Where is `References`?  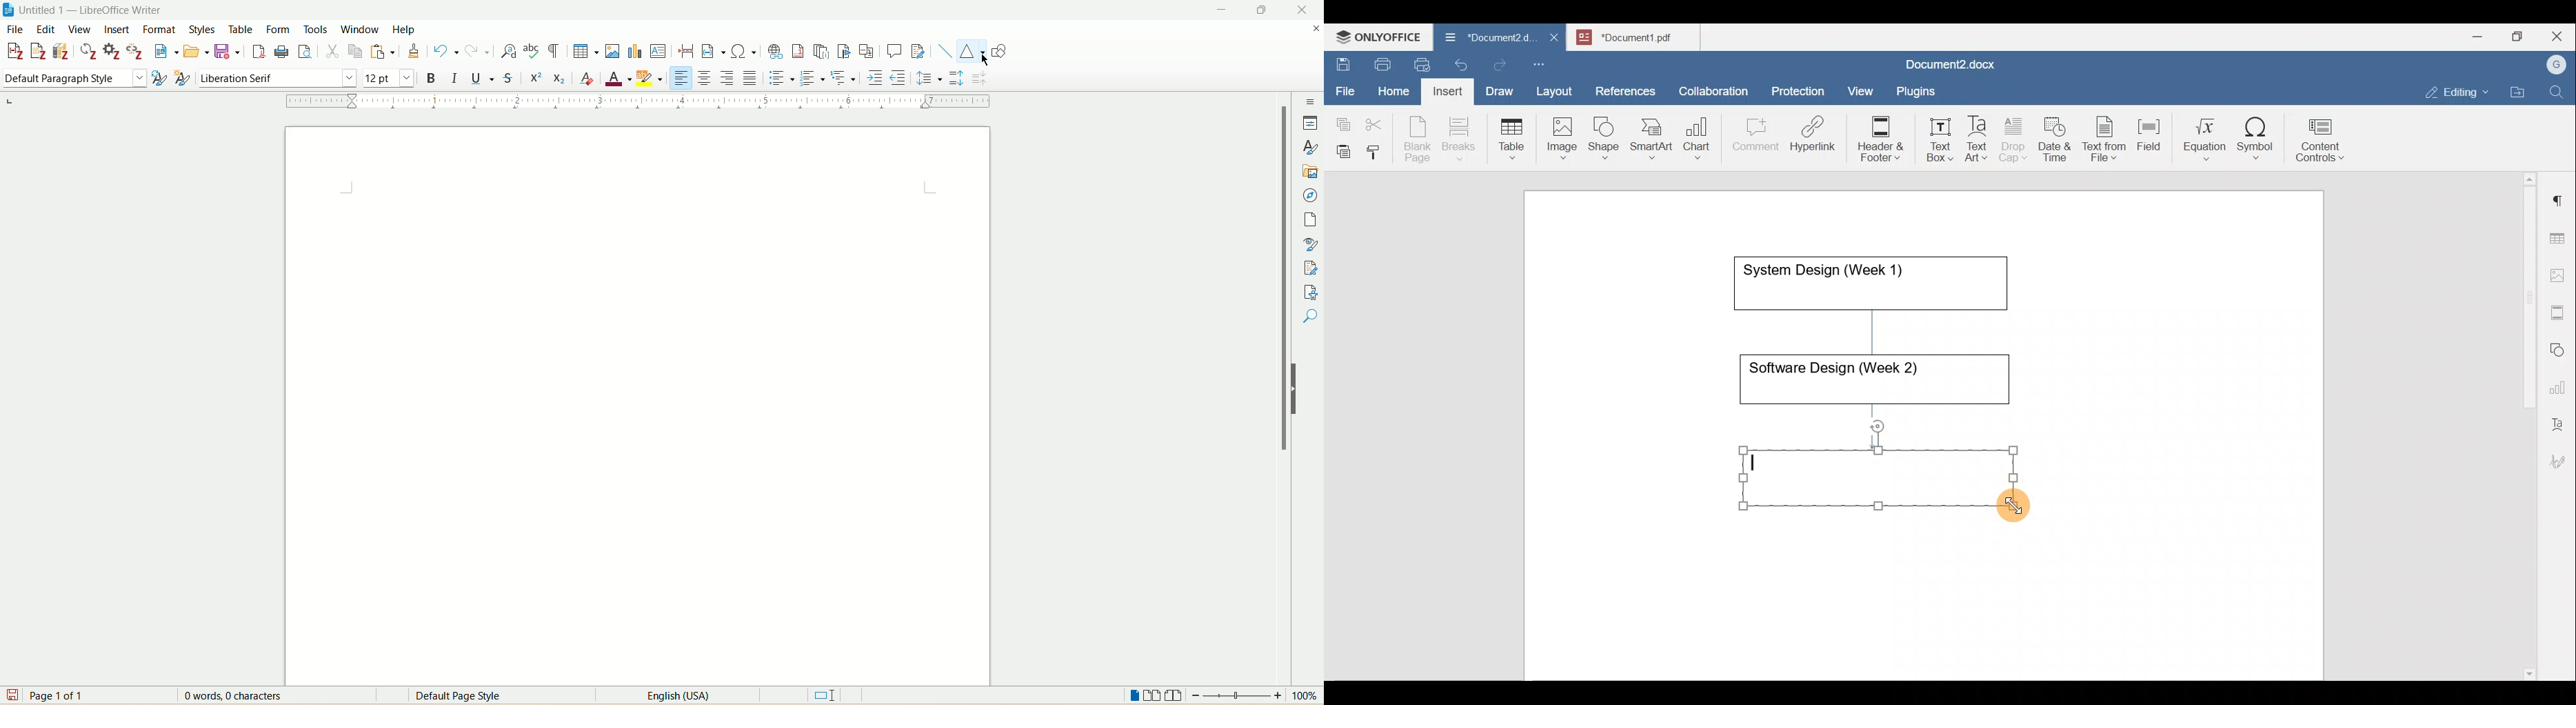 References is located at coordinates (1625, 89).